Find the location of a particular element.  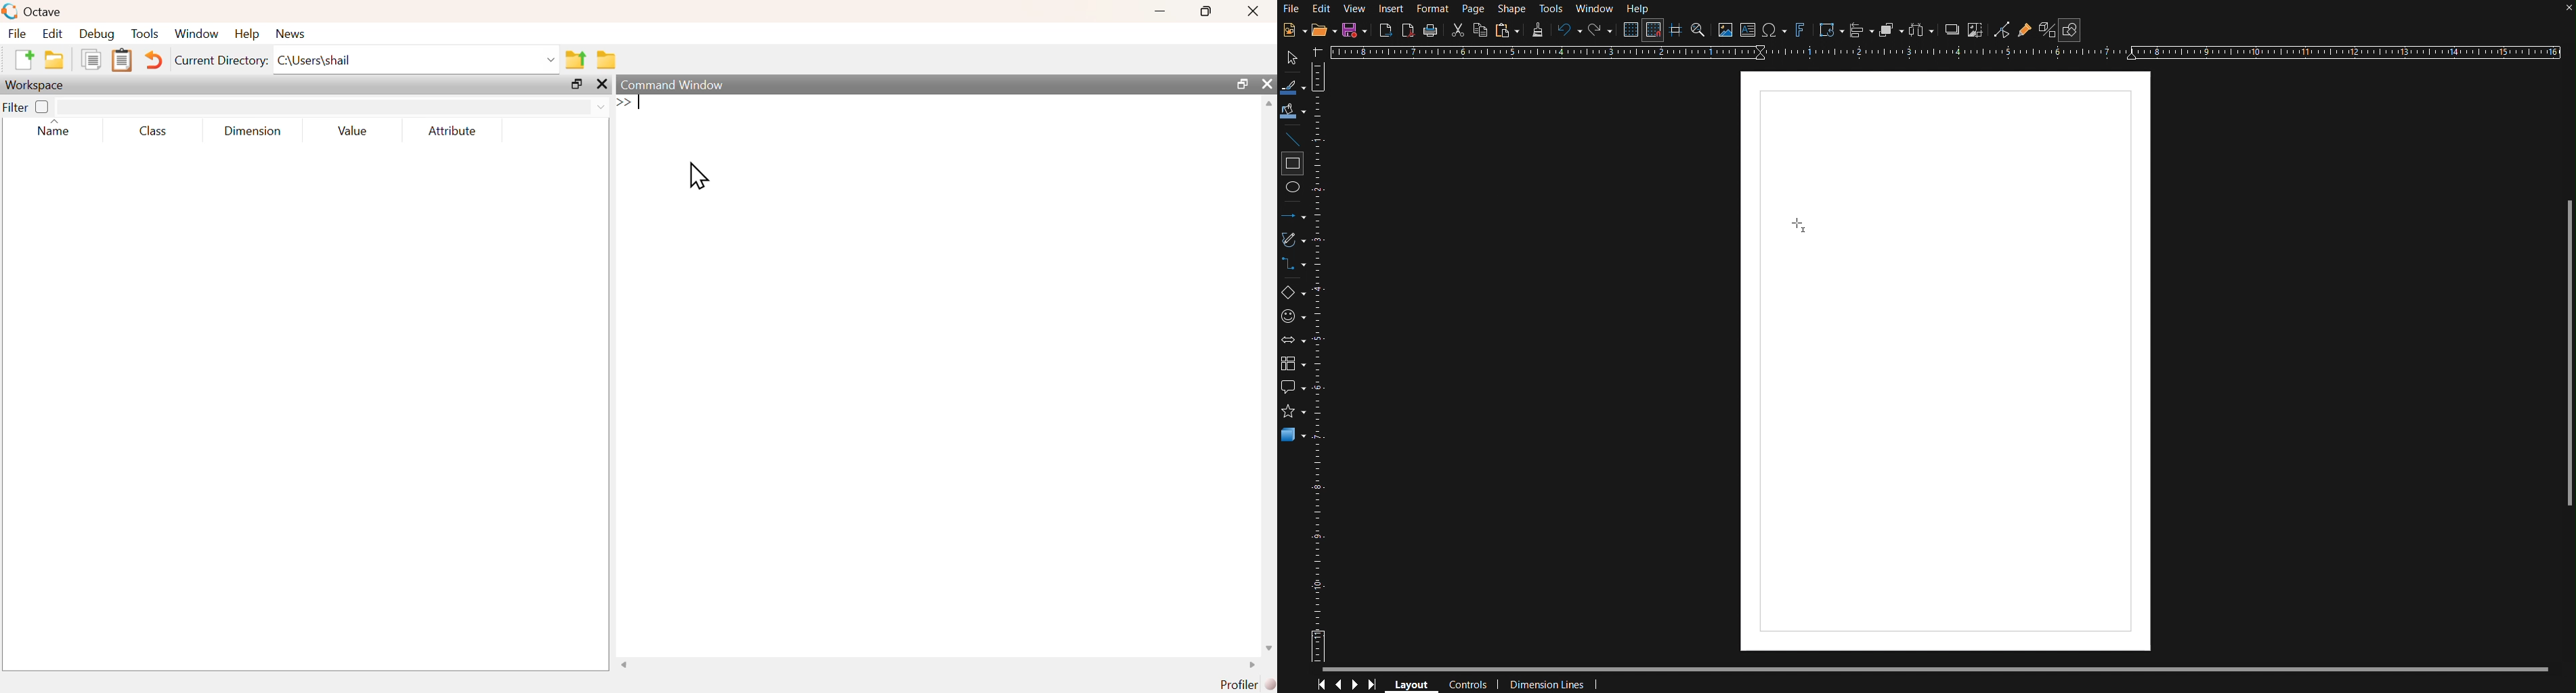

close is located at coordinates (1267, 83).